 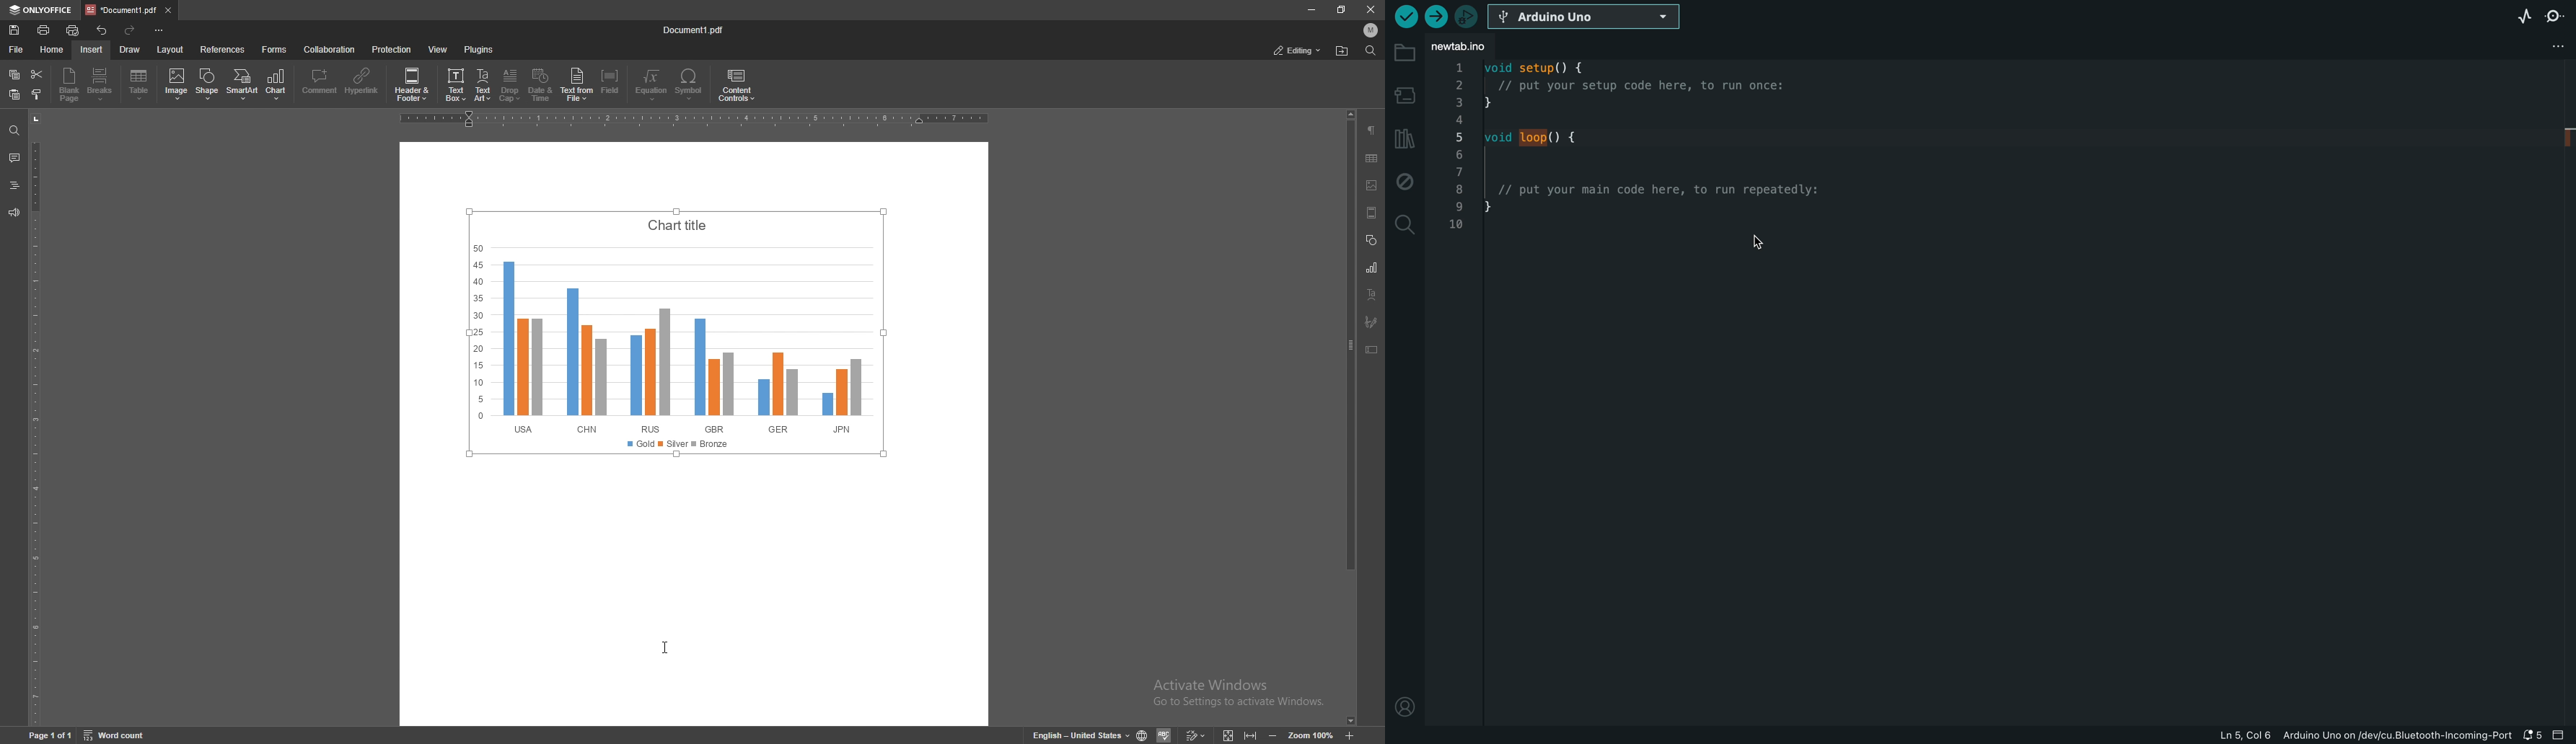 What do you see at coordinates (170, 49) in the screenshot?
I see `layout` at bounding box center [170, 49].